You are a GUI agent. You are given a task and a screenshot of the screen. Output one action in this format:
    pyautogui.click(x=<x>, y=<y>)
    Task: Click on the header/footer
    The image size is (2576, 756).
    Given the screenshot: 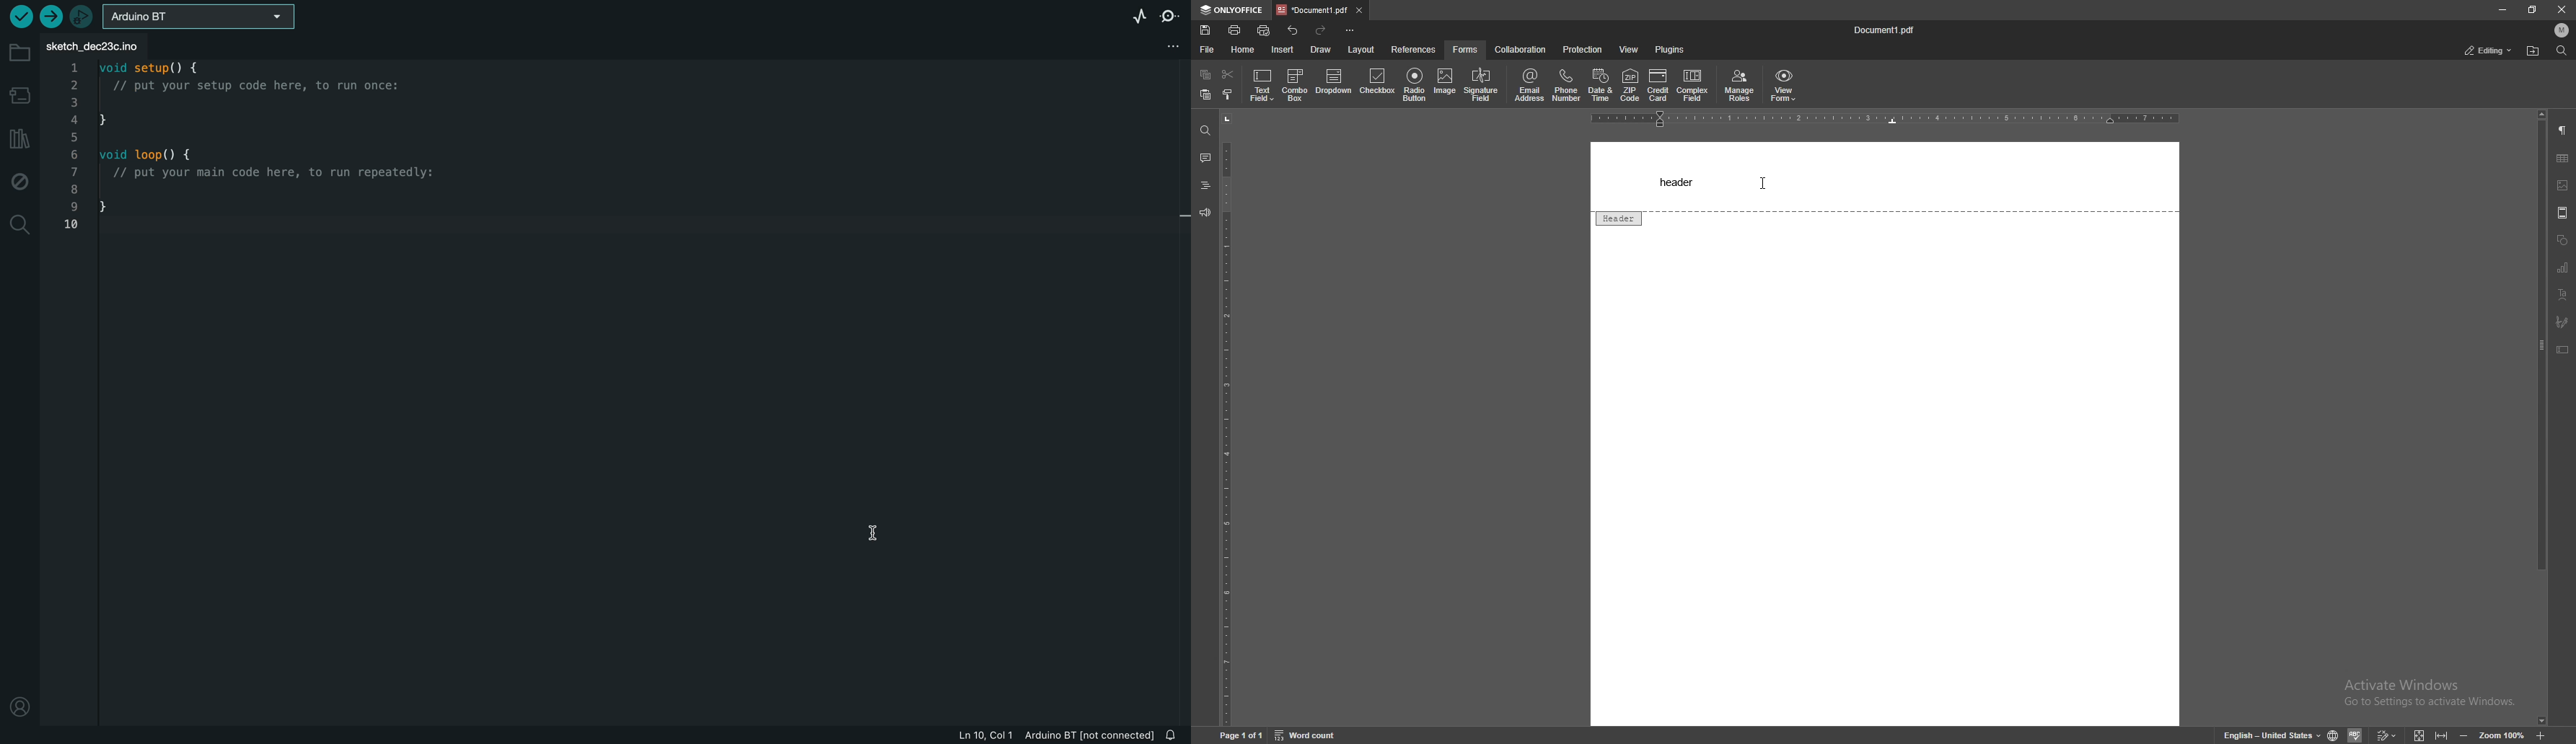 What is the action you would take?
    pyautogui.click(x=2563, y=213)
    